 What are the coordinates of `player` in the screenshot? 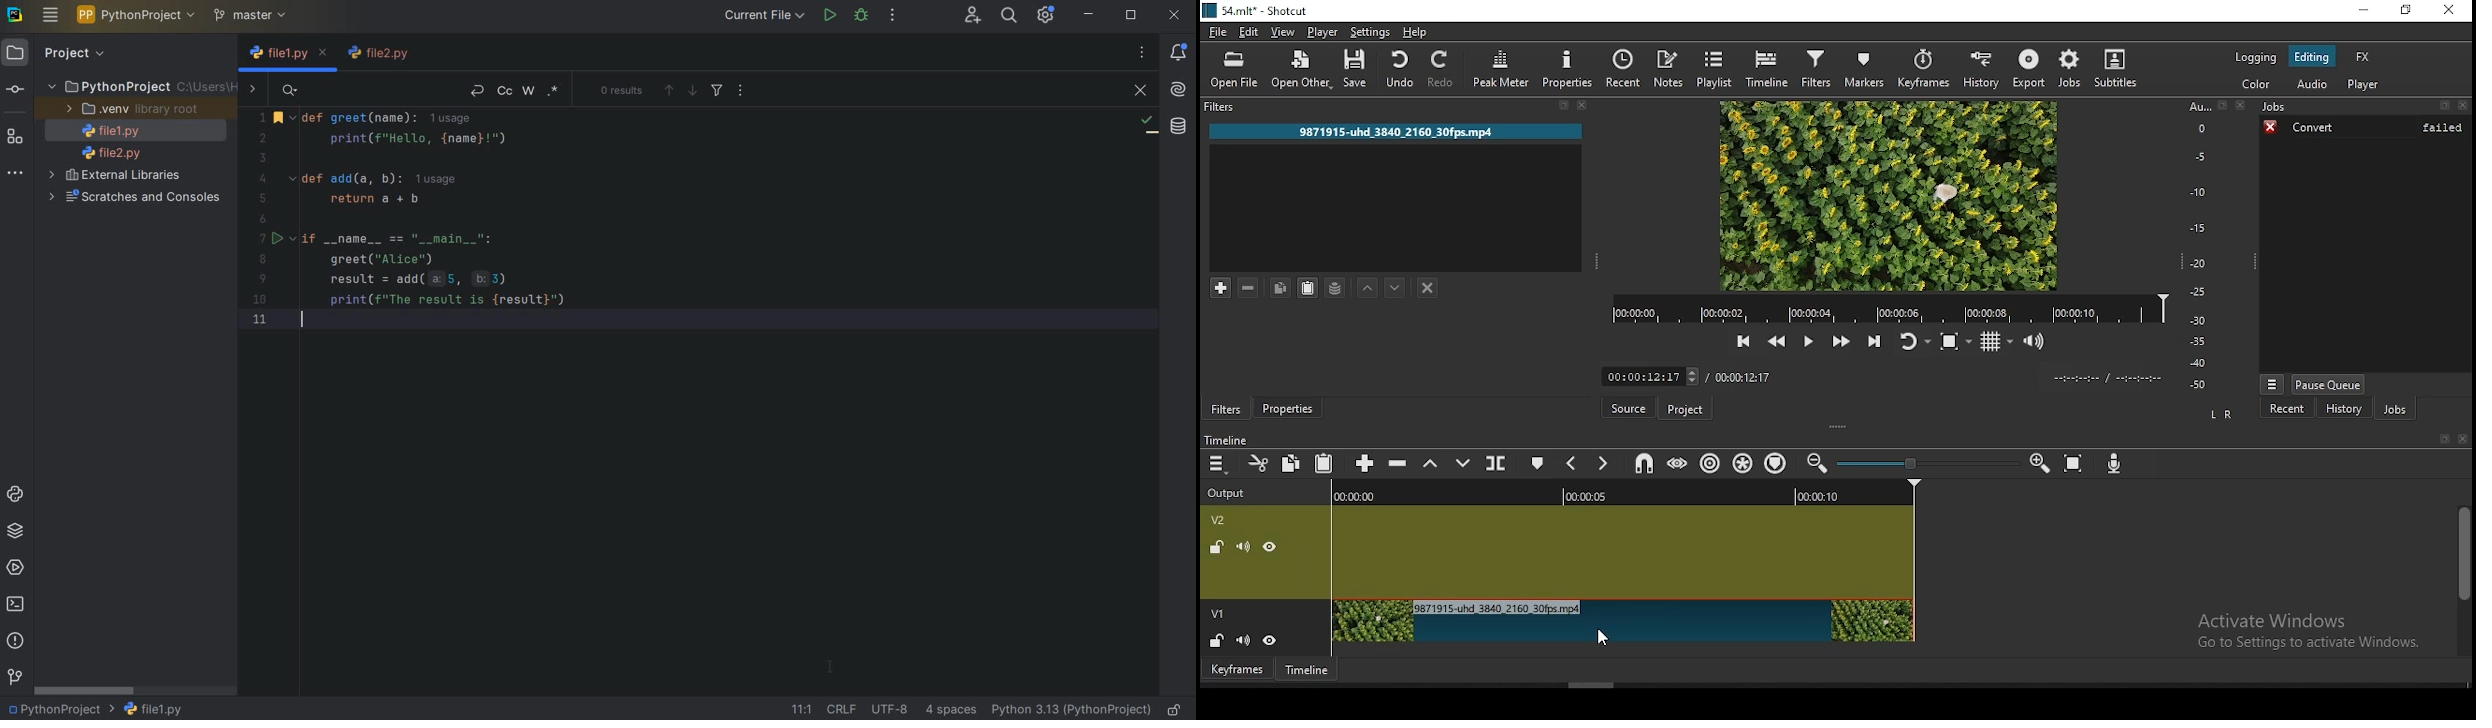 It's located at (2364, 83).